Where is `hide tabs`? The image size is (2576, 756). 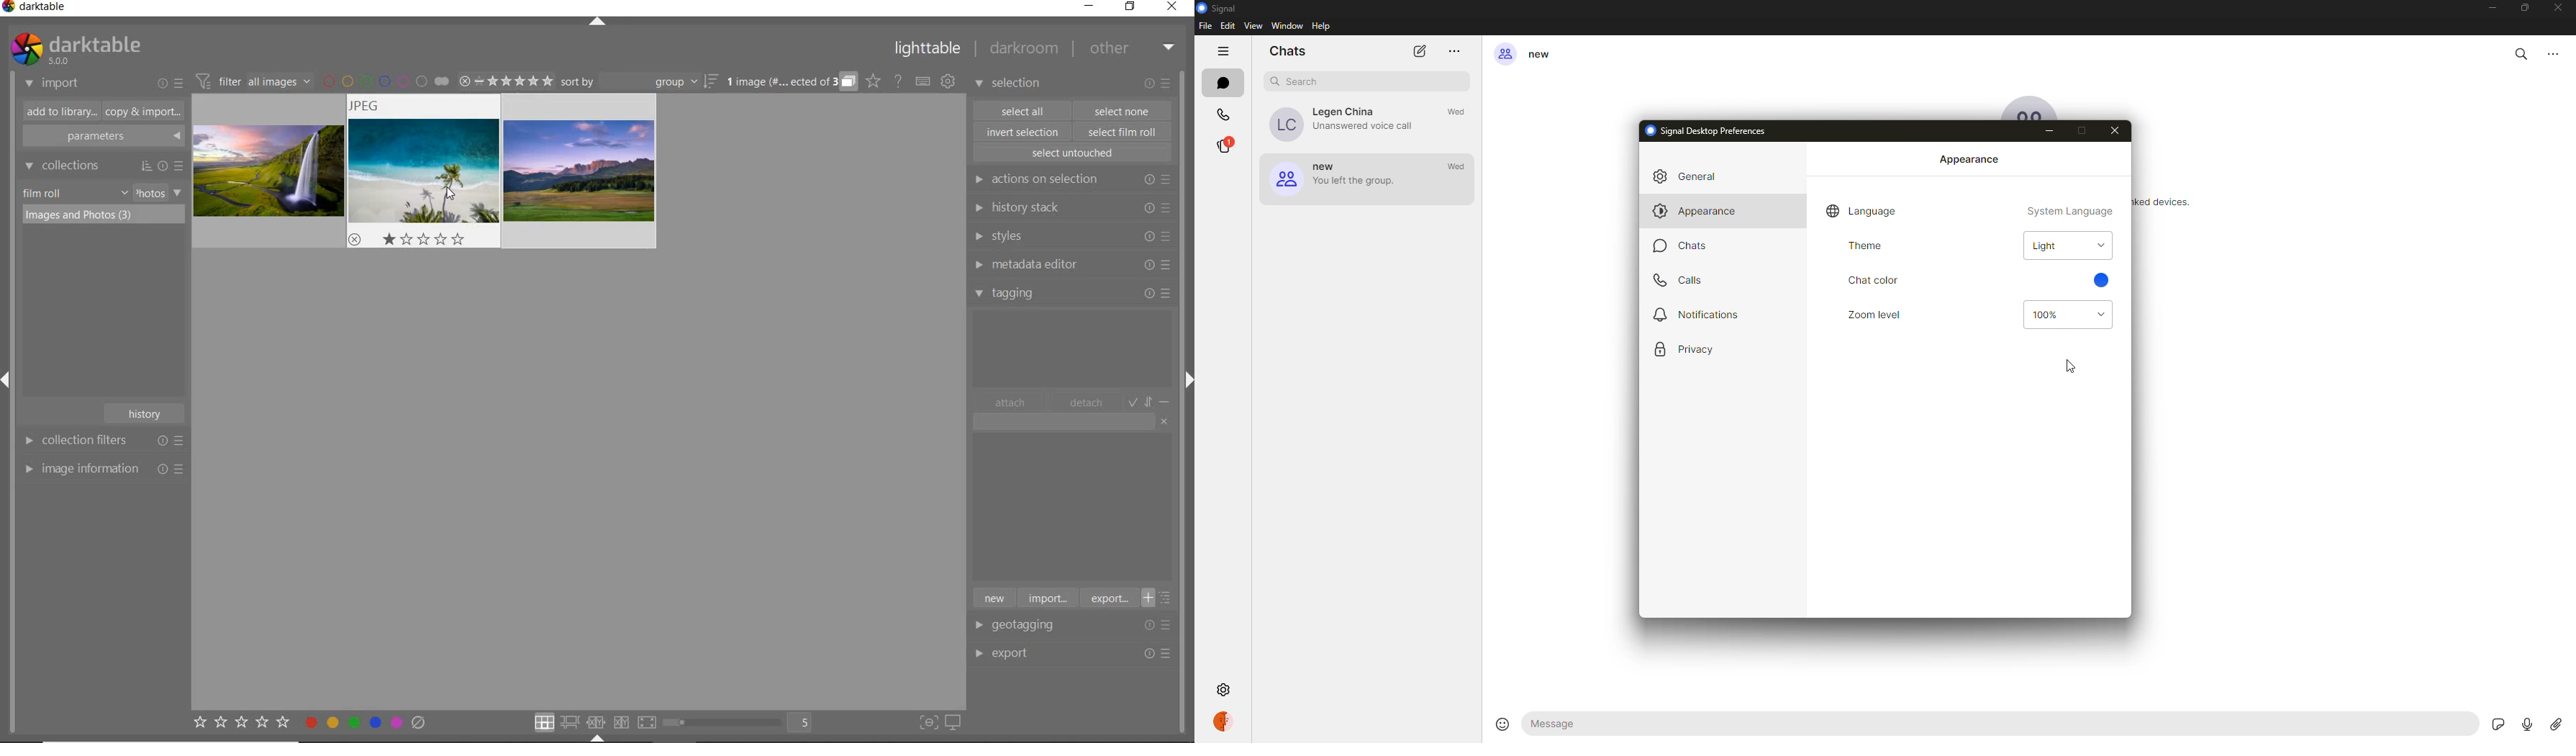 hide tabs is located at coordinates (1226, 52).